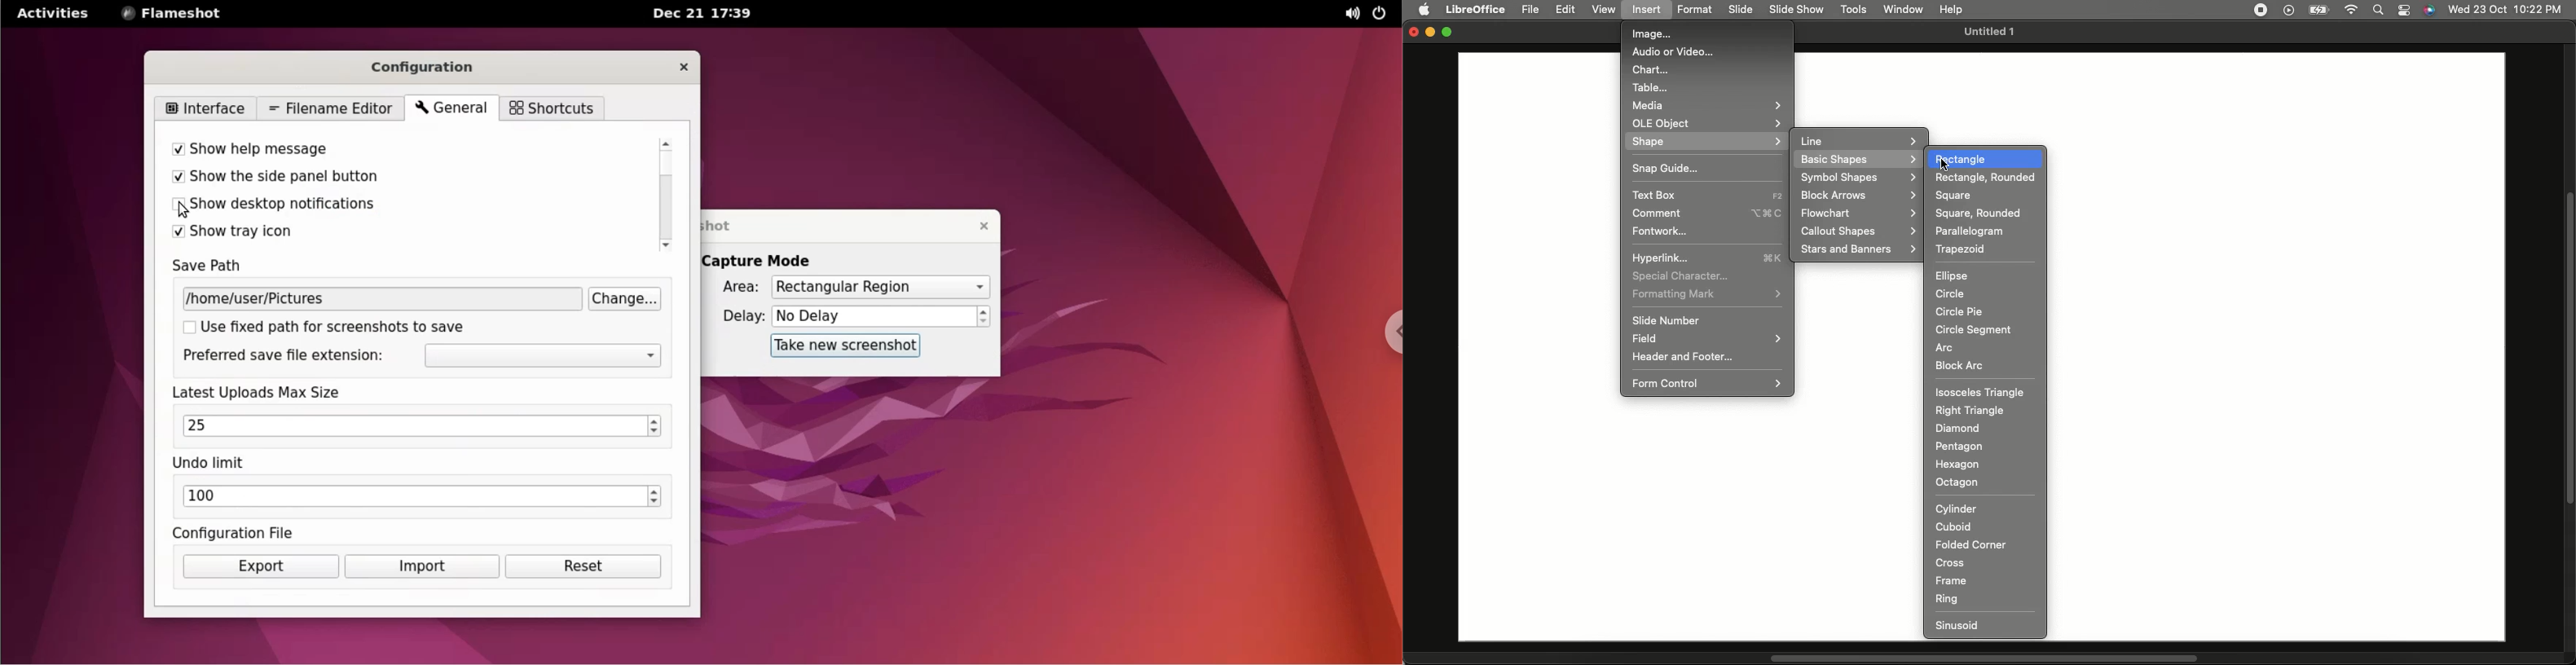 This screenshot has height=672, width=2576. I want to click on Comment, so click(1710, 213).